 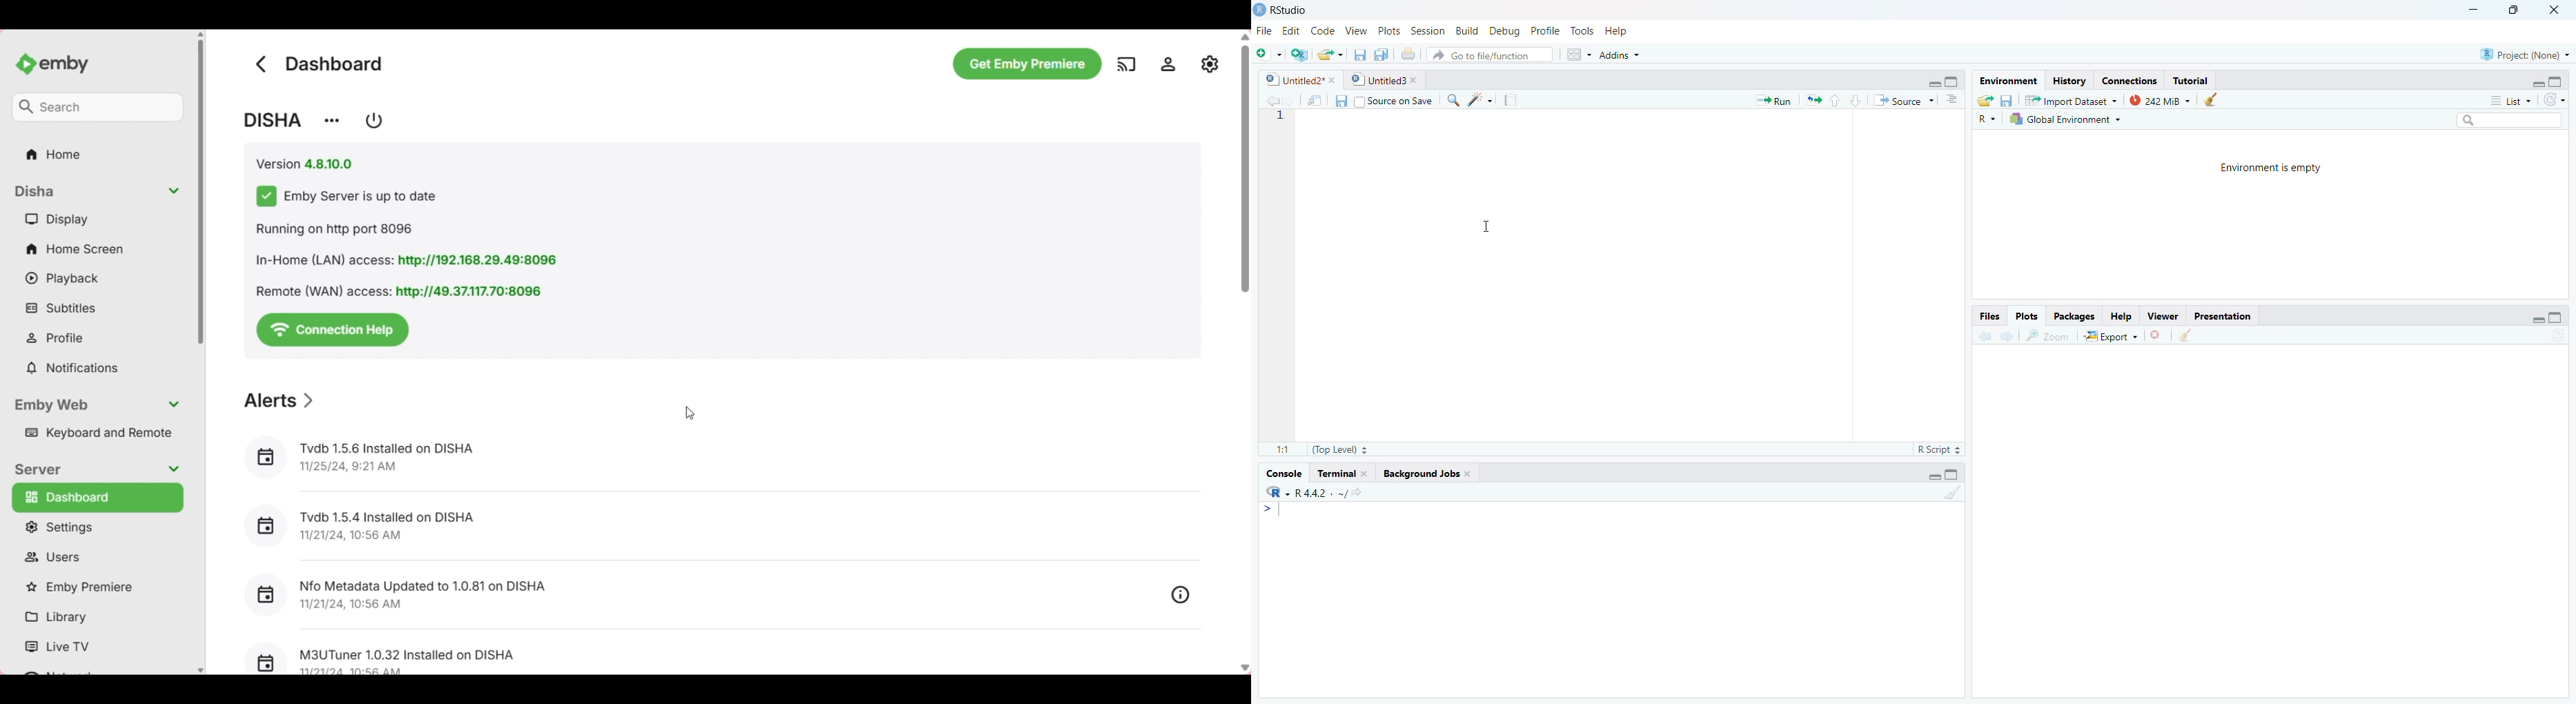 What do you see at coordinates (1278, 492) in the screenshot?
I see `R ` at bounding box center [1278, 492].